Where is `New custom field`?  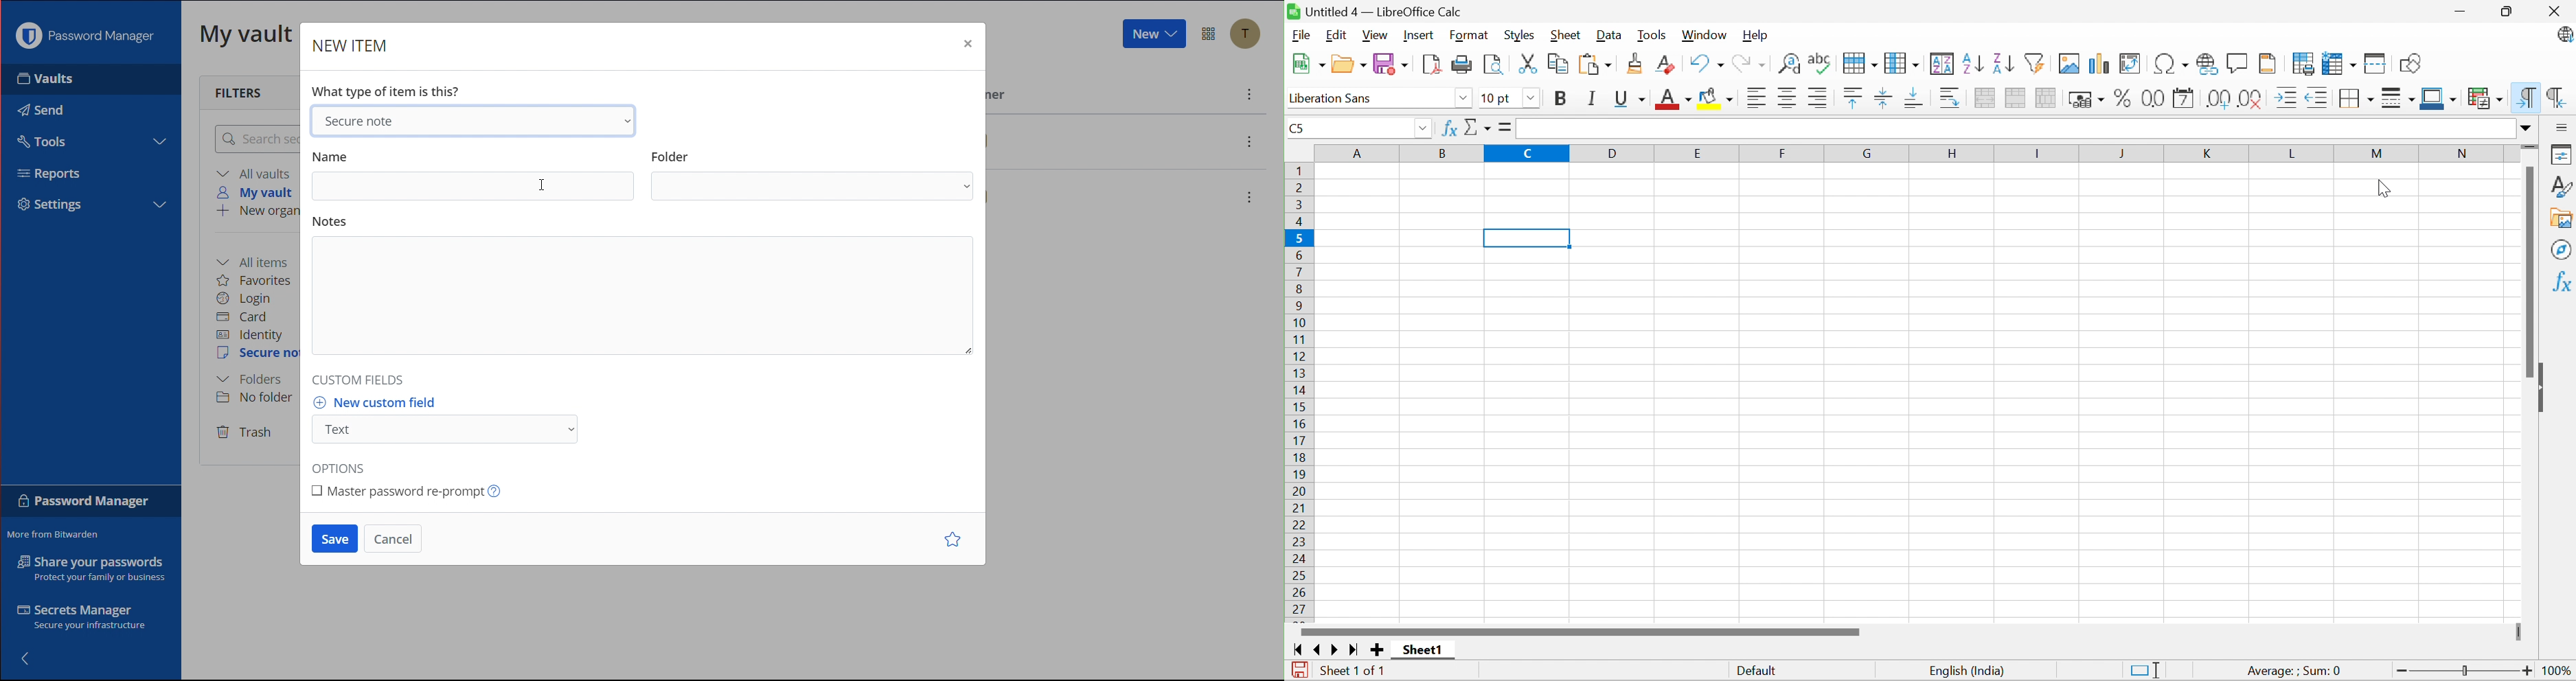
New custom field is located at coordinates (457, 420).